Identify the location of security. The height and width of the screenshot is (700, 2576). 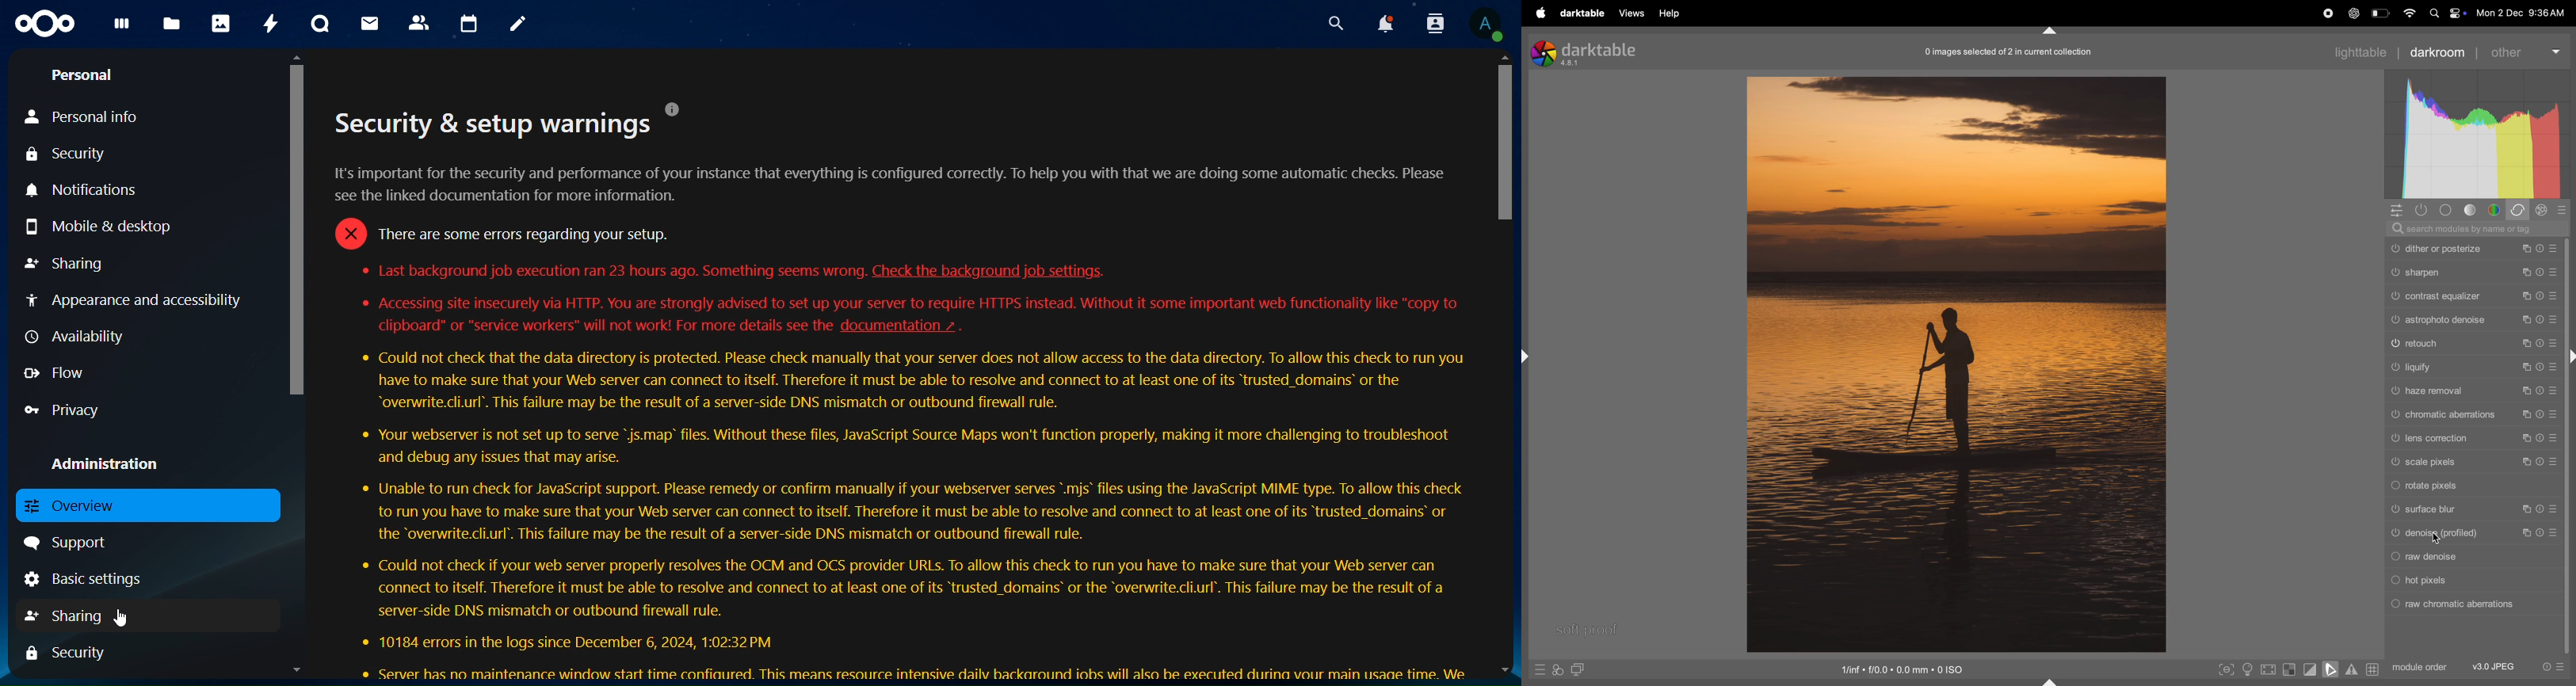
(68, 154).